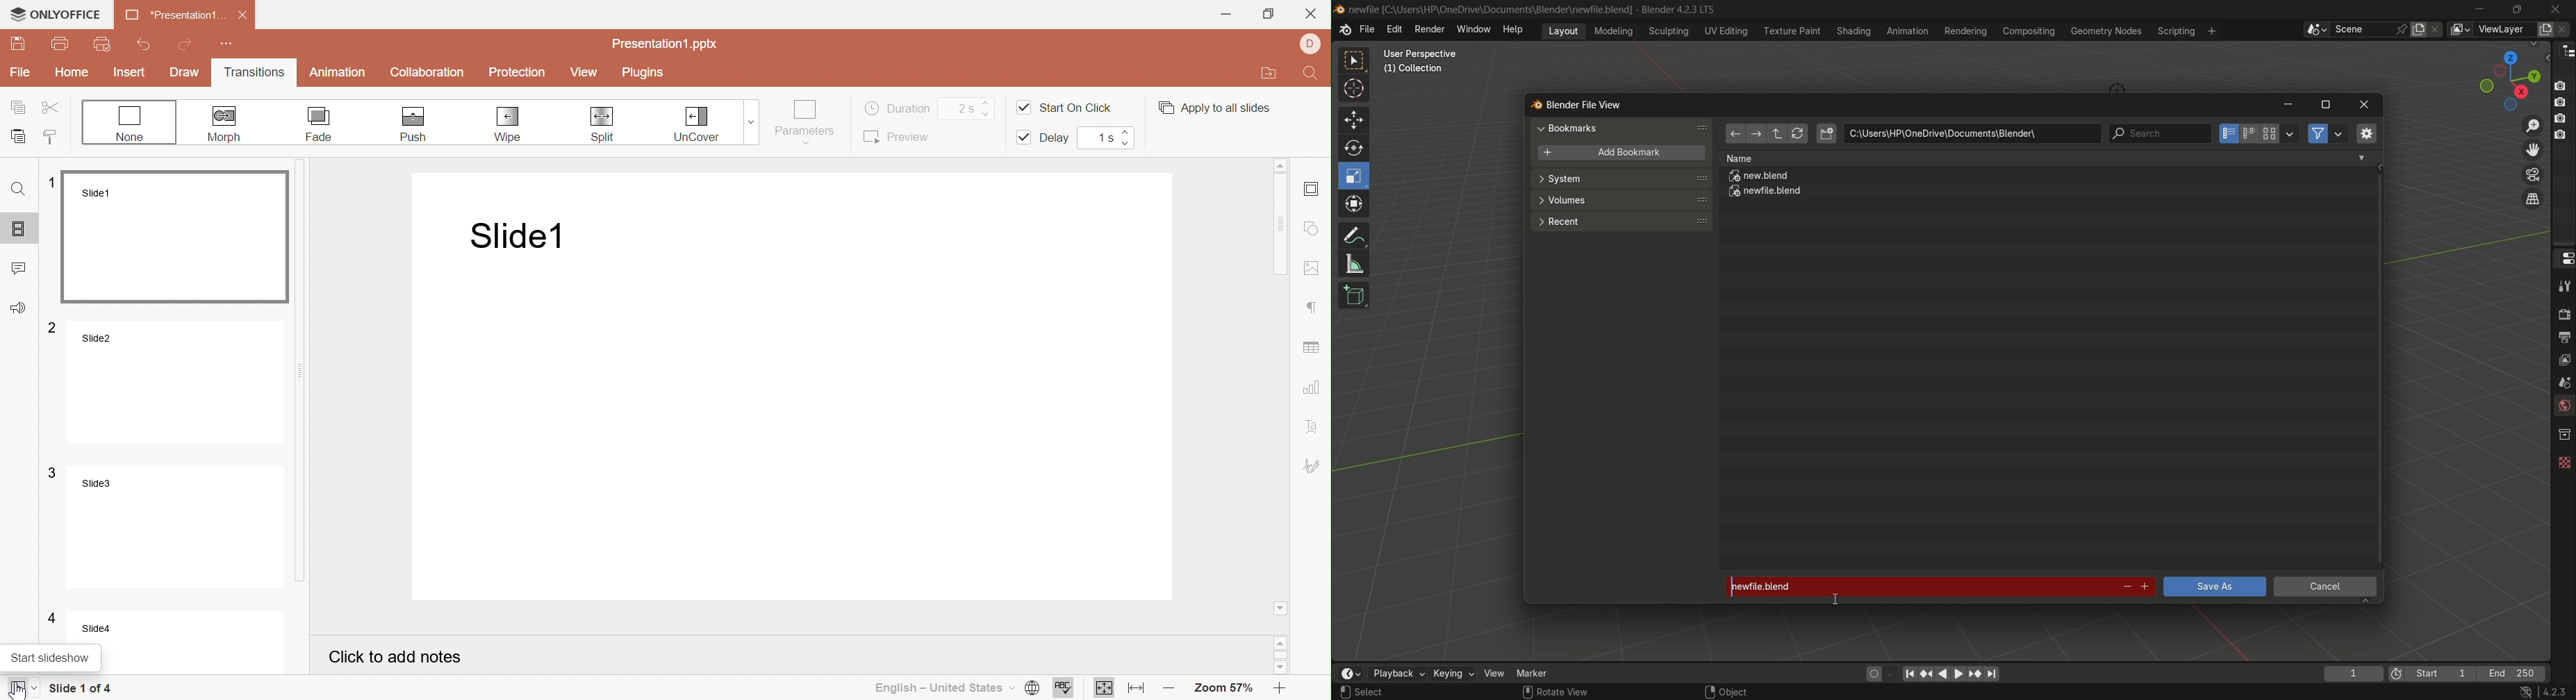 Image resolution: width=2576 pixels, height=700 pixels. What do you see at coordinates (584, 74) in the screenshot?
I see `View` at bounding box center [584, 74].